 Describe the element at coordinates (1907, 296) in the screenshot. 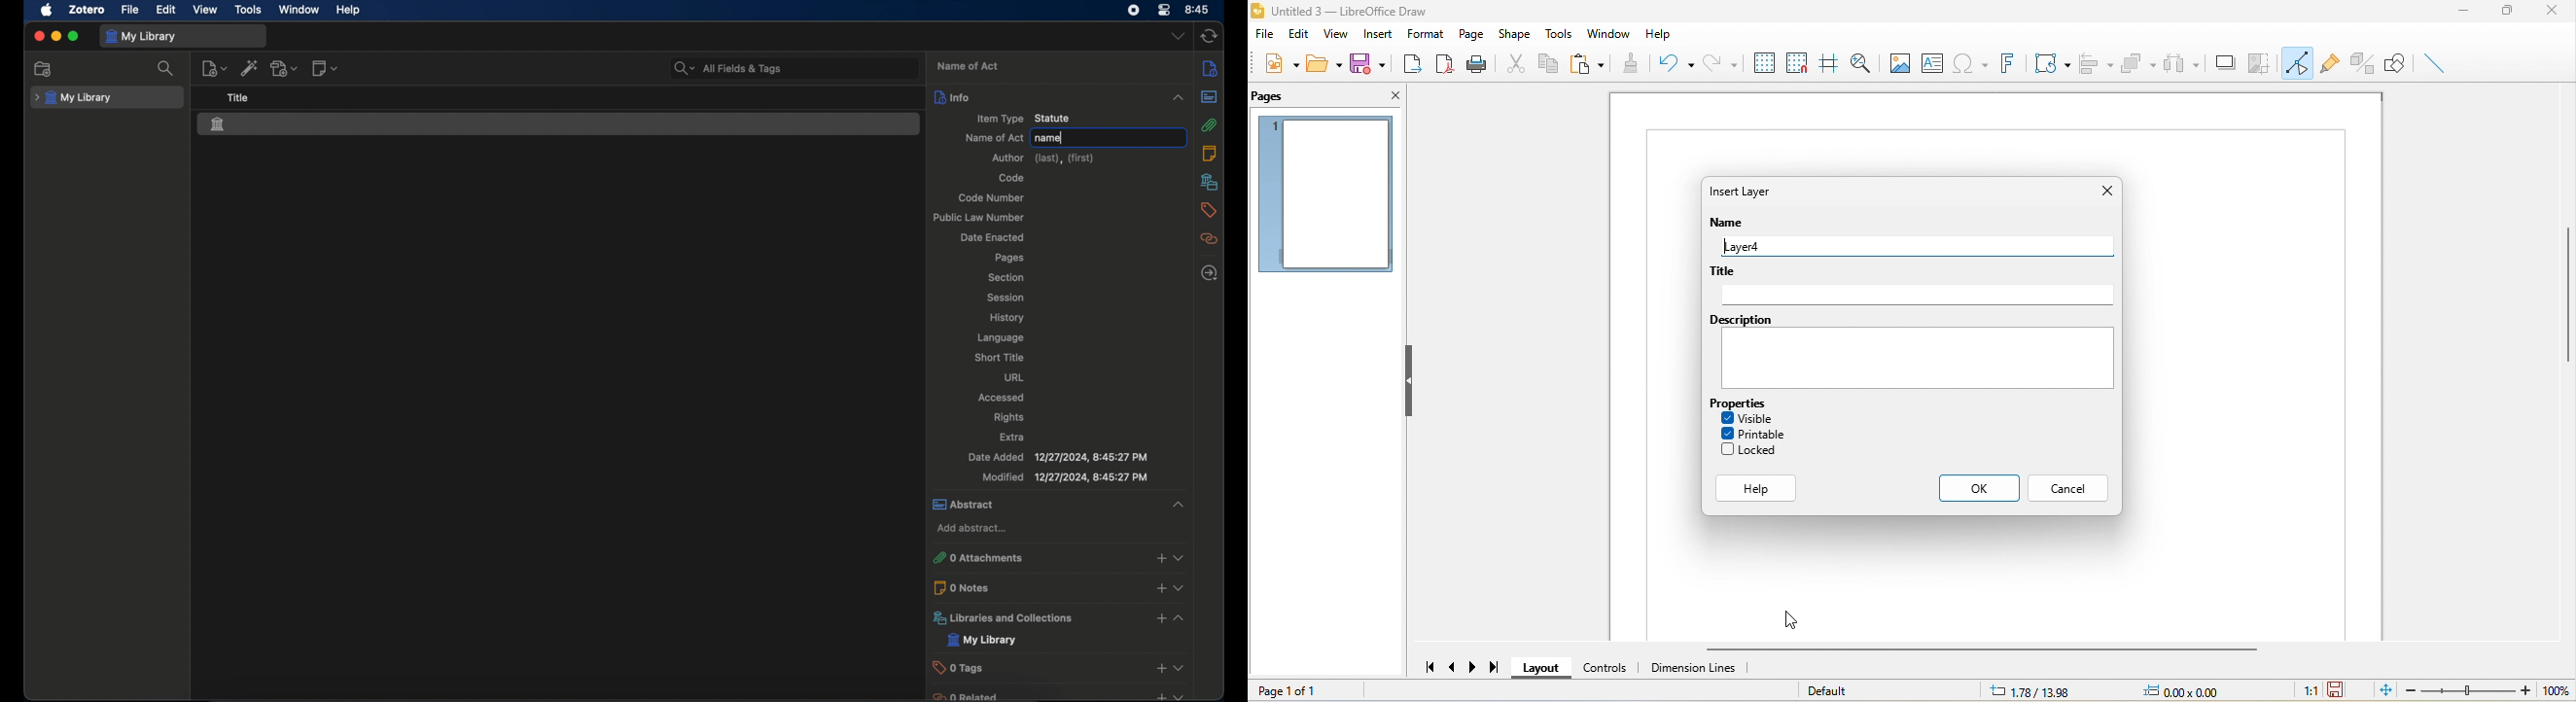

I see `Text Box` at that location.